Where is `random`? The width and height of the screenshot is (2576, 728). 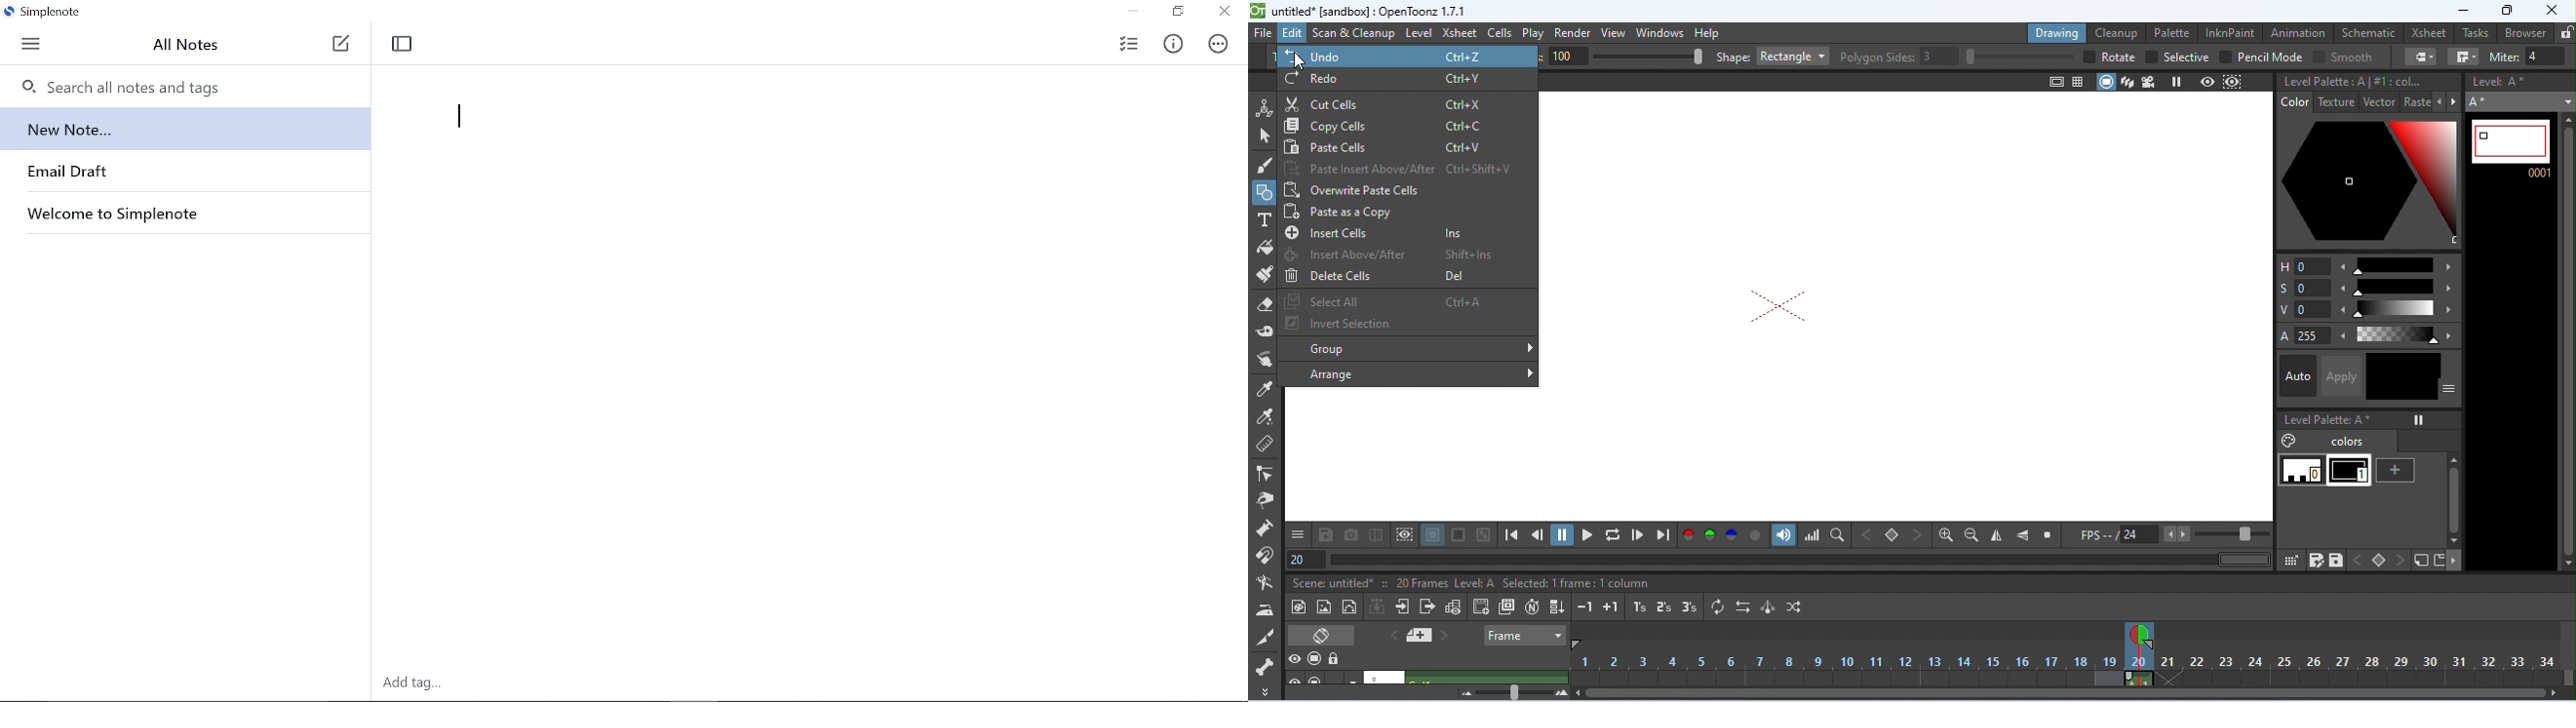
random is located at coordinates (1791, 608).